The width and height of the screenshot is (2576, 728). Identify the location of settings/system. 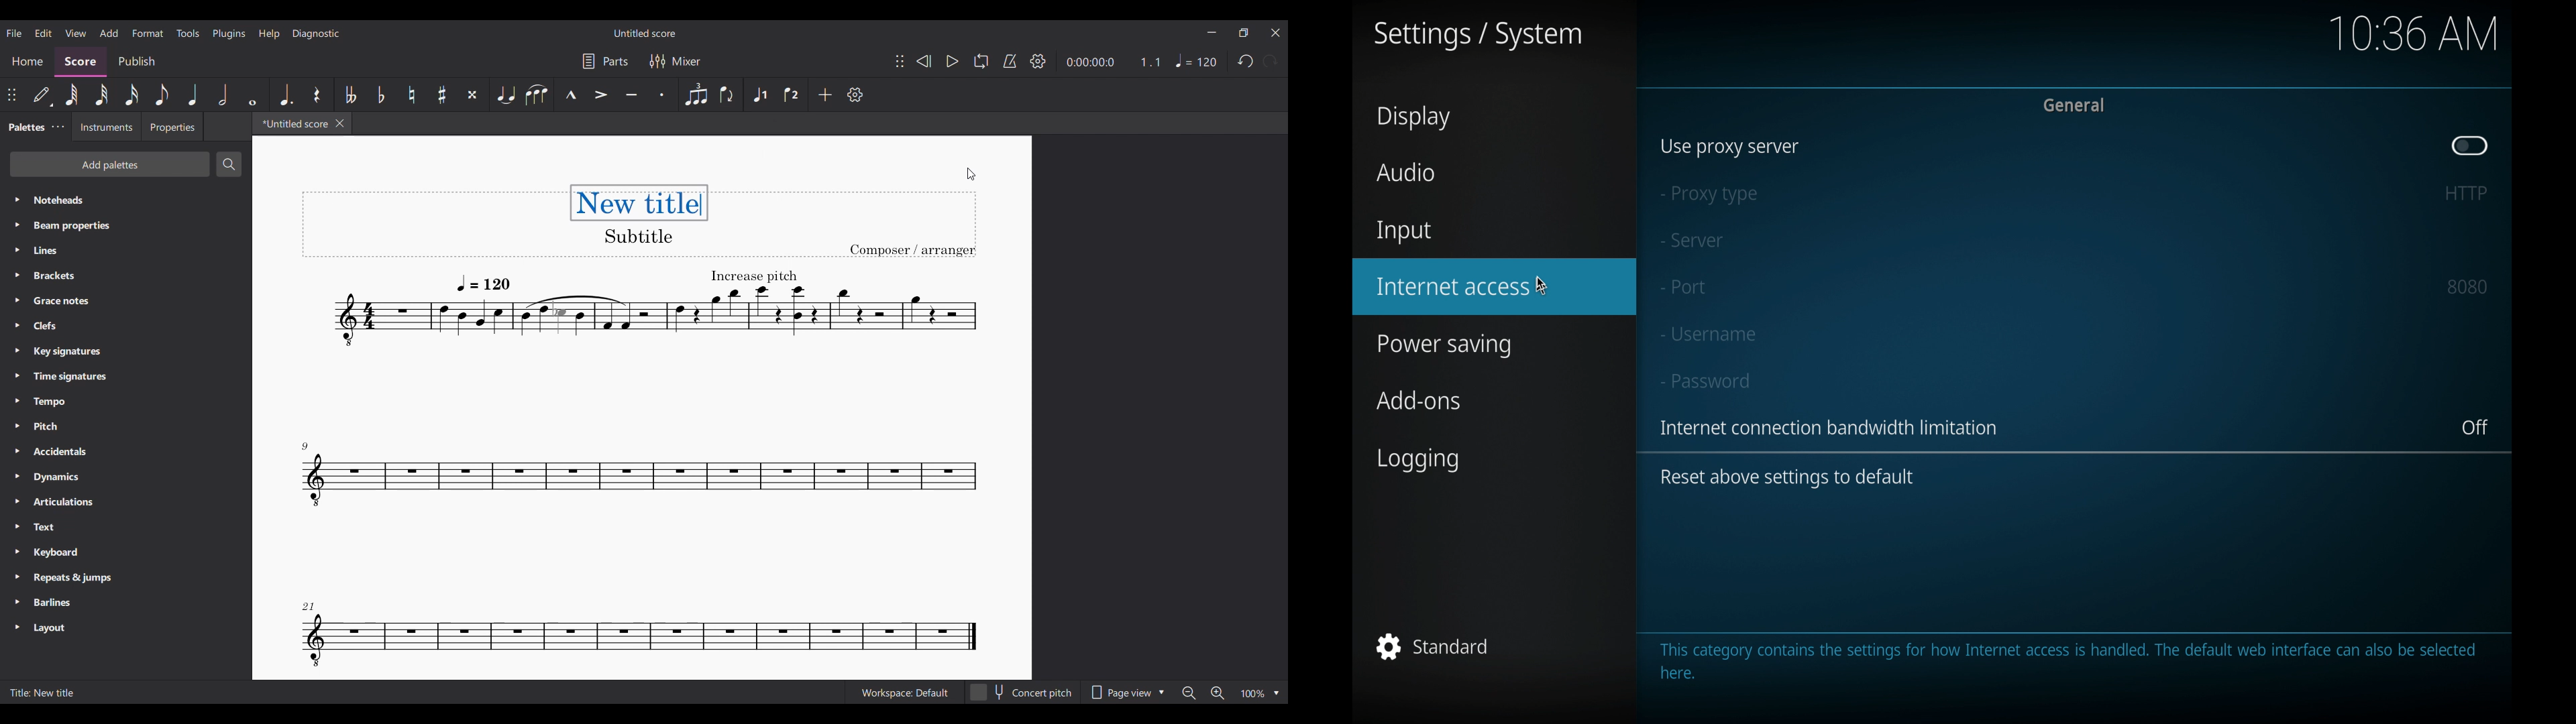
(1477, 36).